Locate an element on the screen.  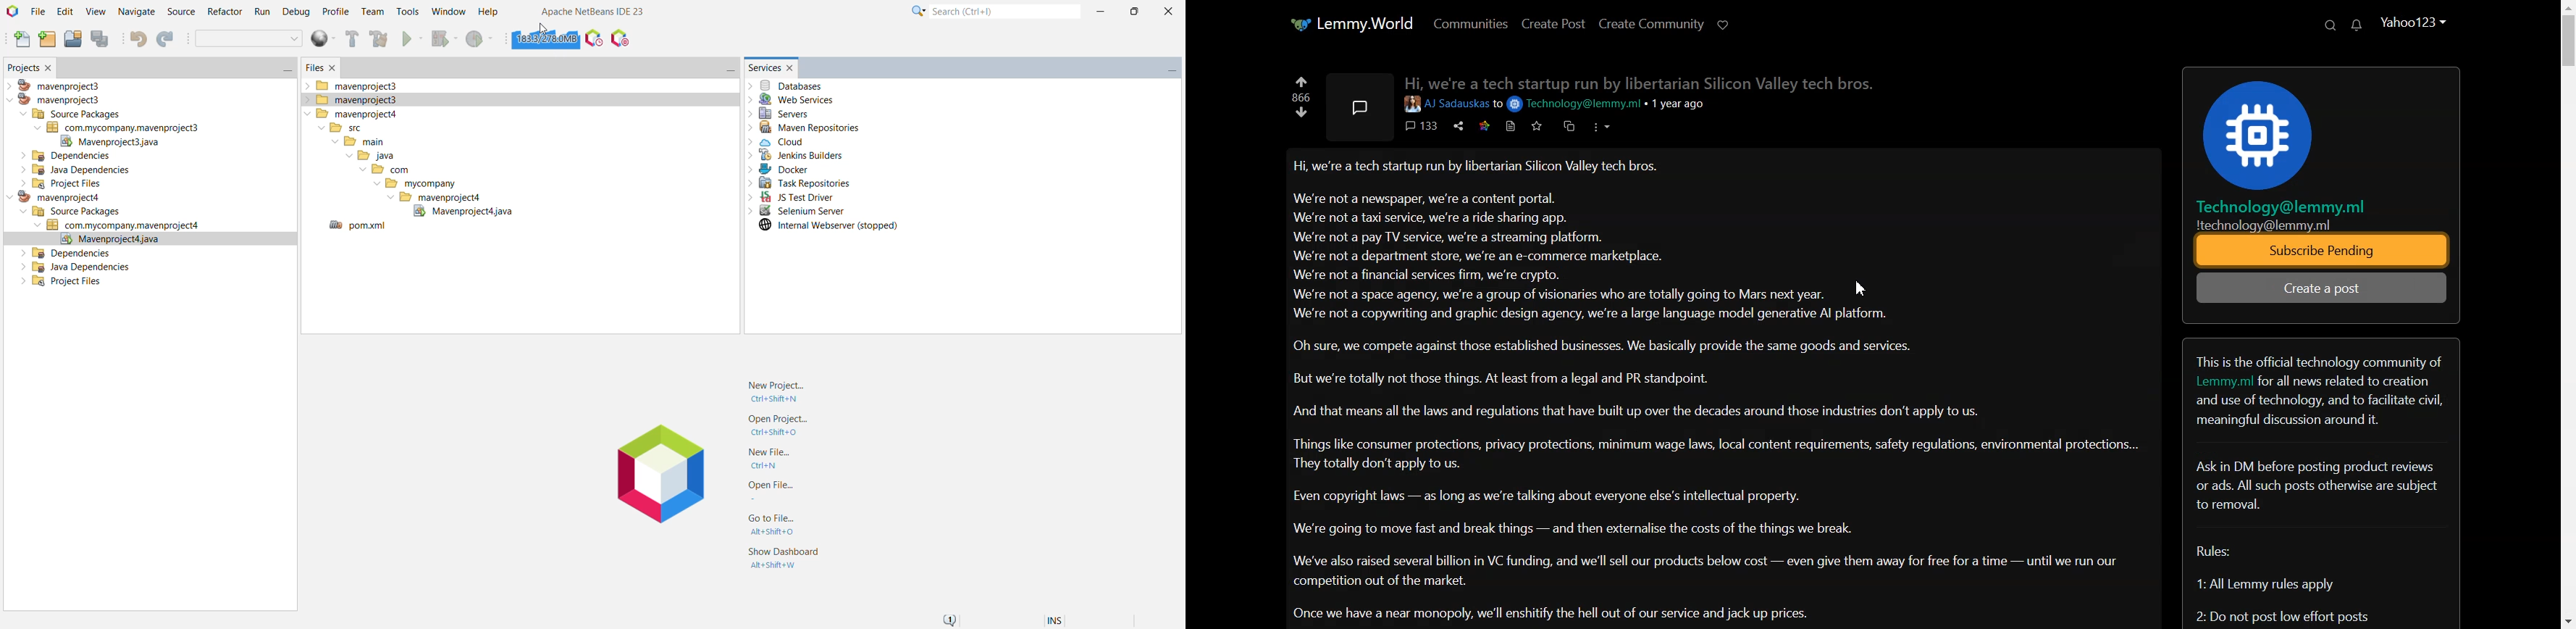
Source Packages is located at coordinates (70, 114).